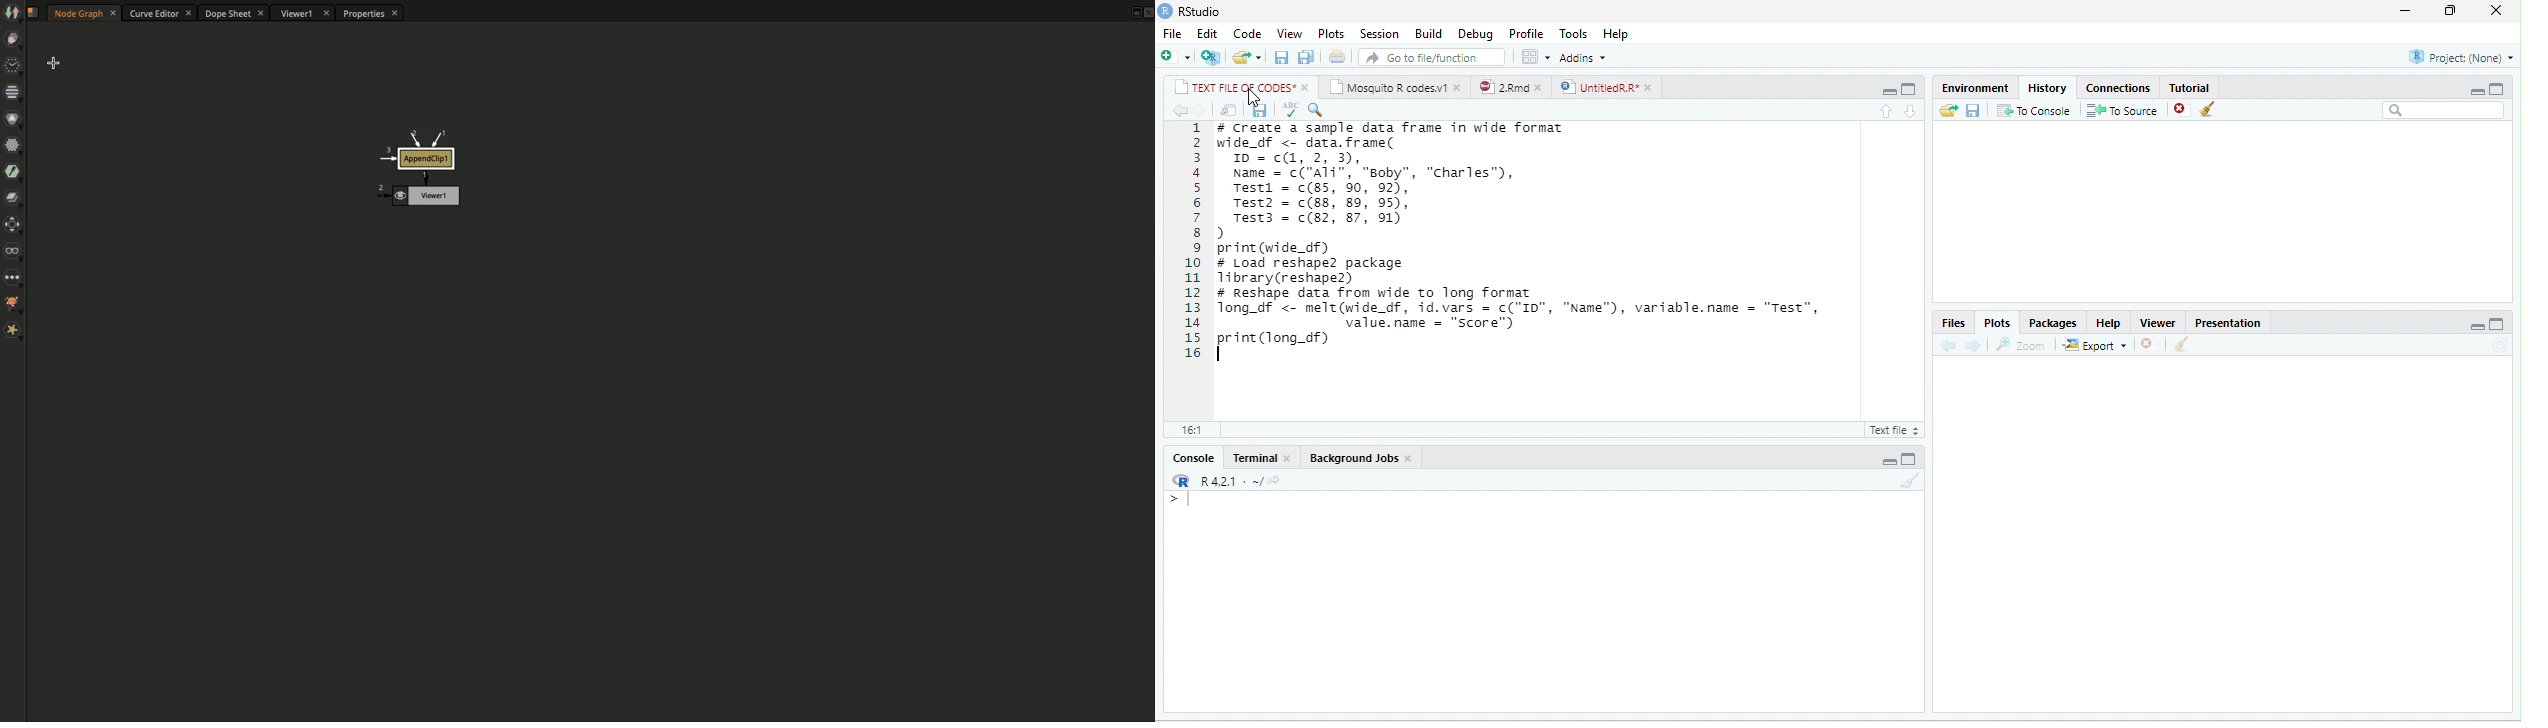 This screenshot has width=2548, height=728. Describe the element at coordinates (1260, 110) in the screenshot. I see `save` at that location.